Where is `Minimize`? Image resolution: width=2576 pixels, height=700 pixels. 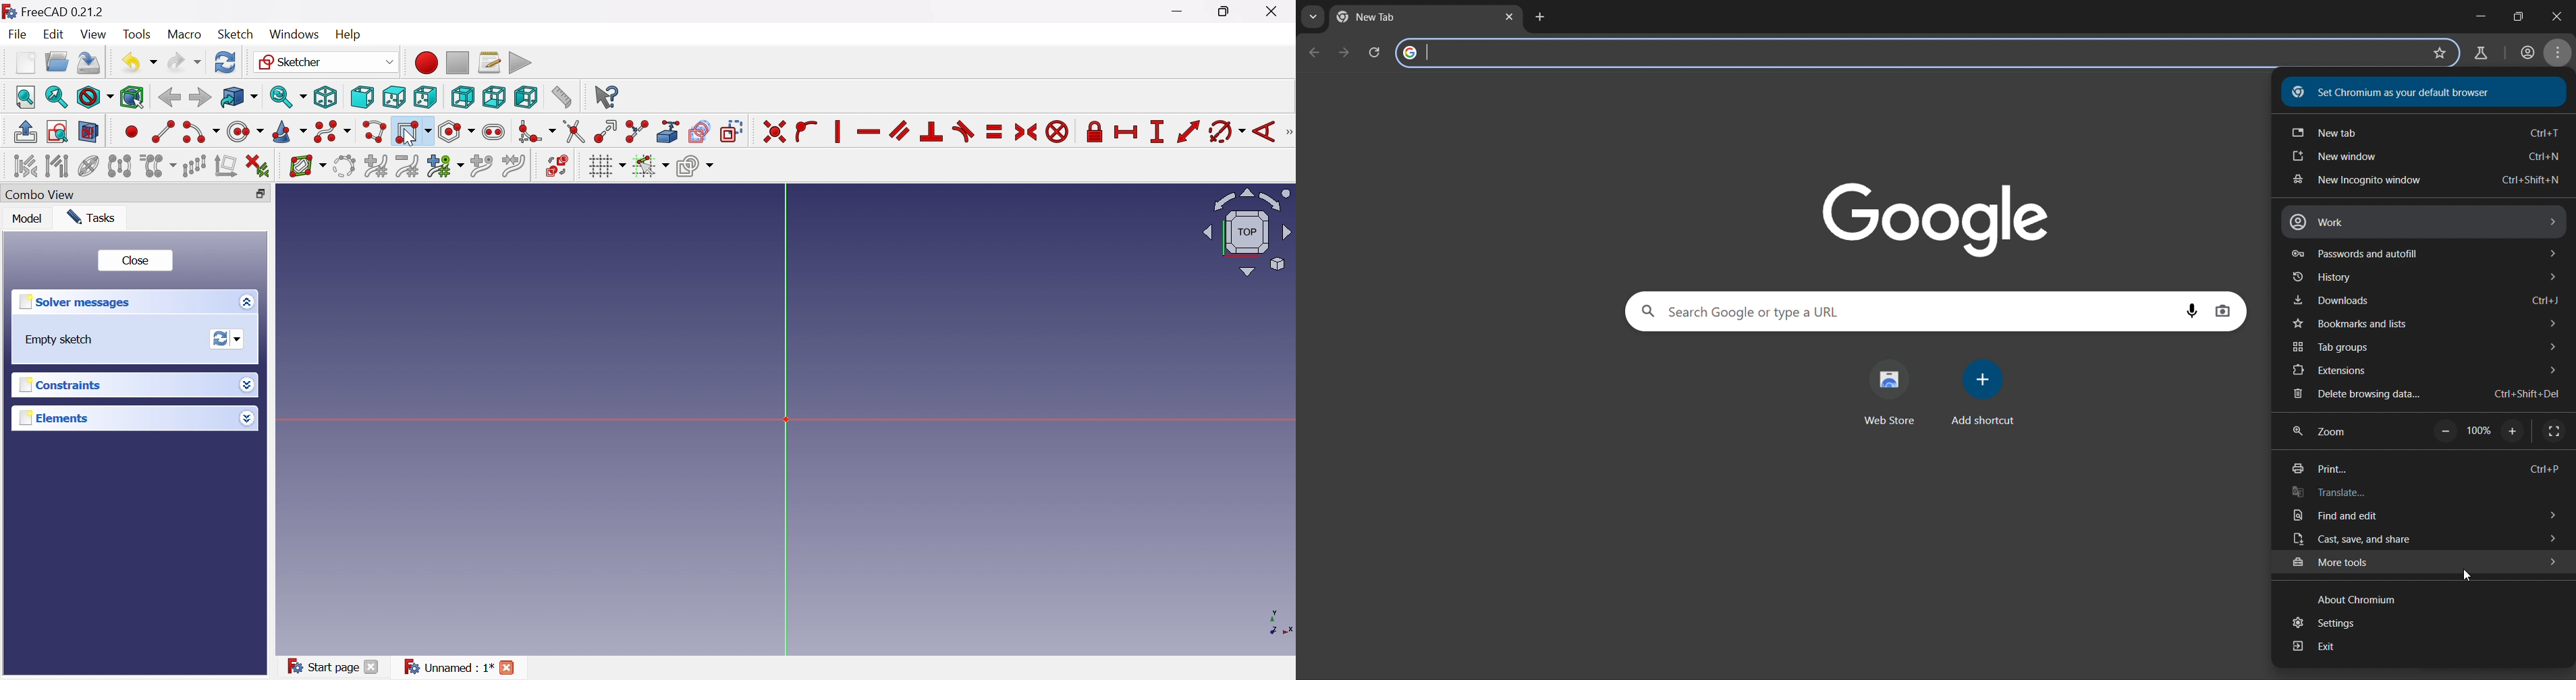
Minimize is located at coordinates (1182, 11).